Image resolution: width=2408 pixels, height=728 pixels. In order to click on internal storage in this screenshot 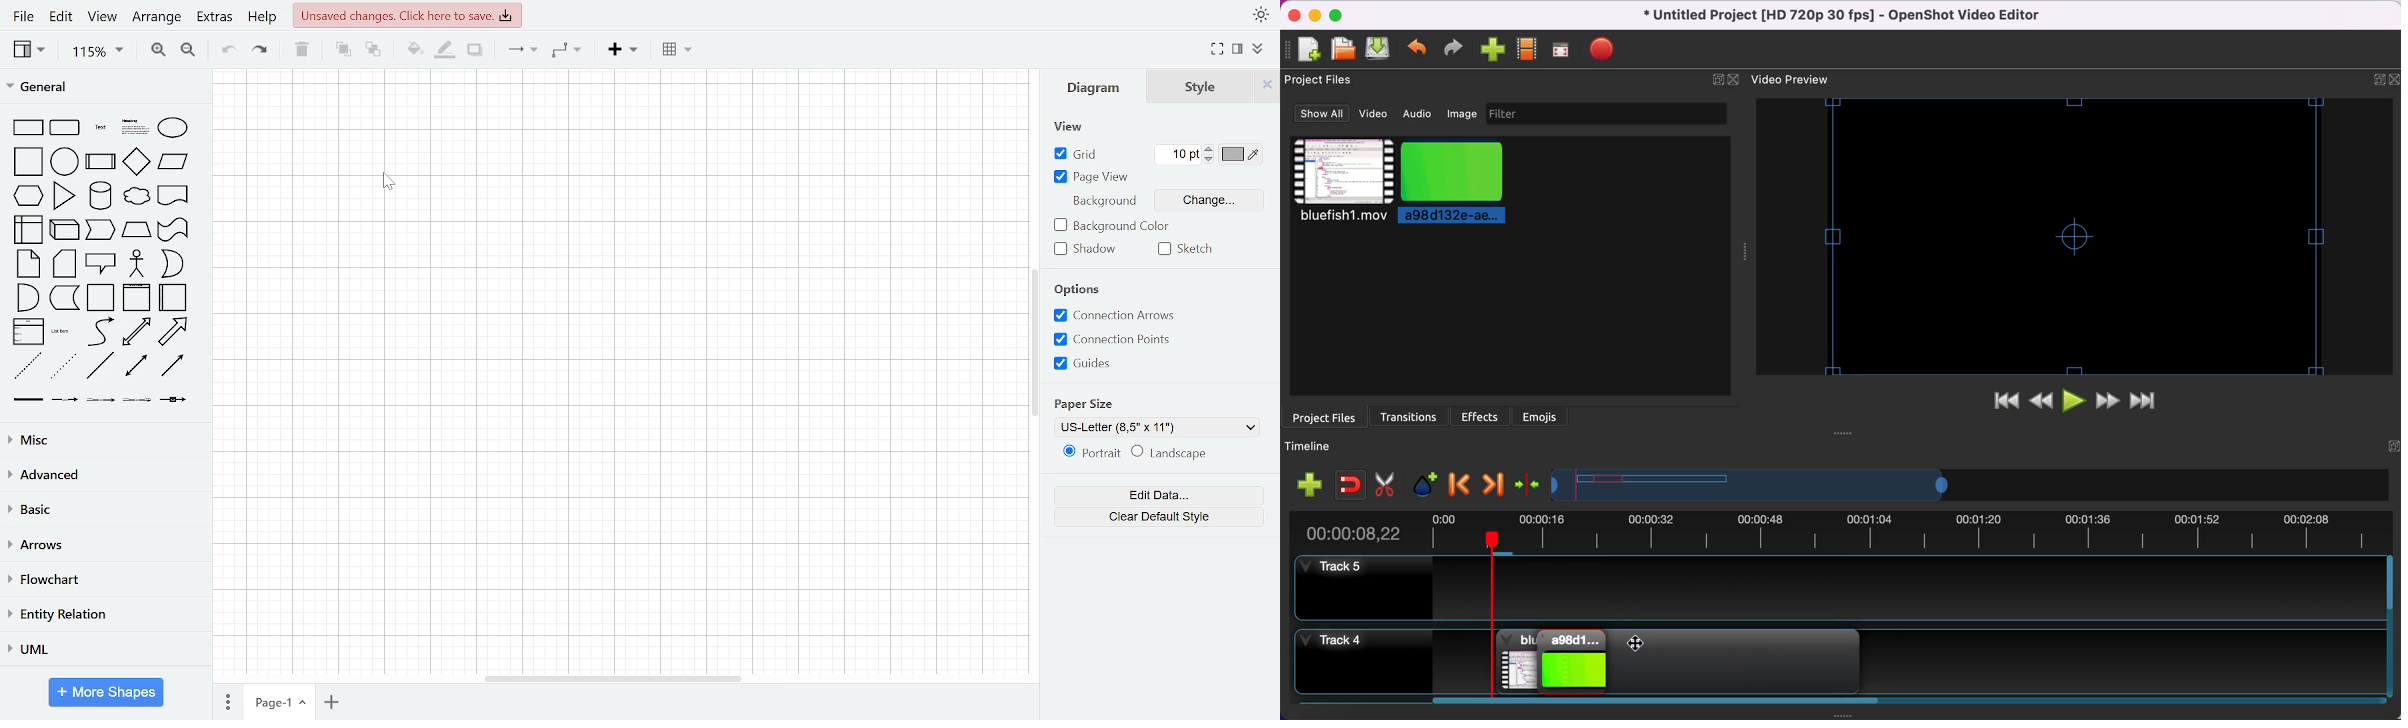, I will do `click(30, 230)`.